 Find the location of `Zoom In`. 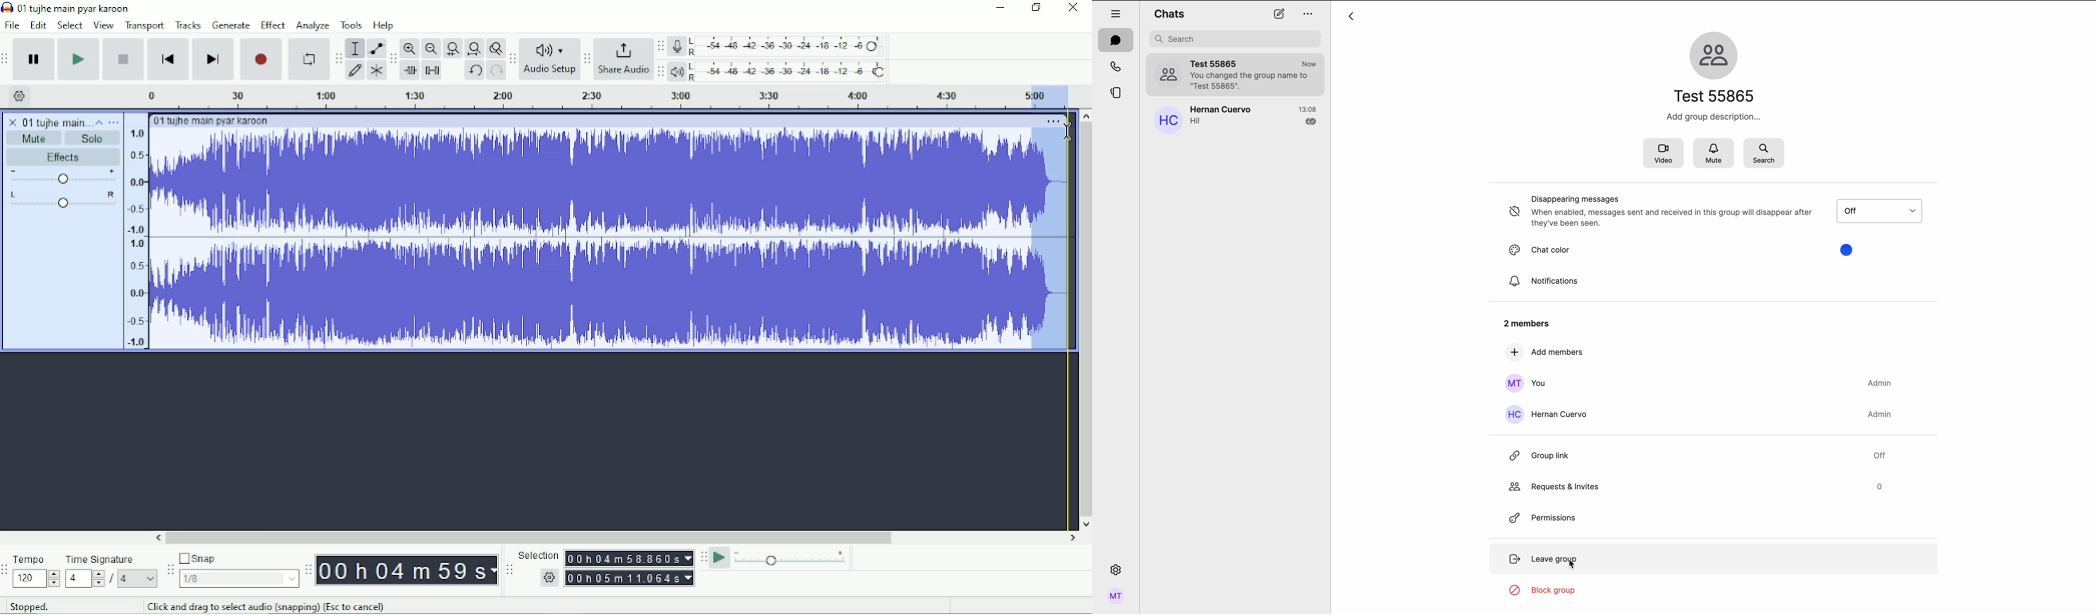

Zoom In is located at coordinates (409, 48).